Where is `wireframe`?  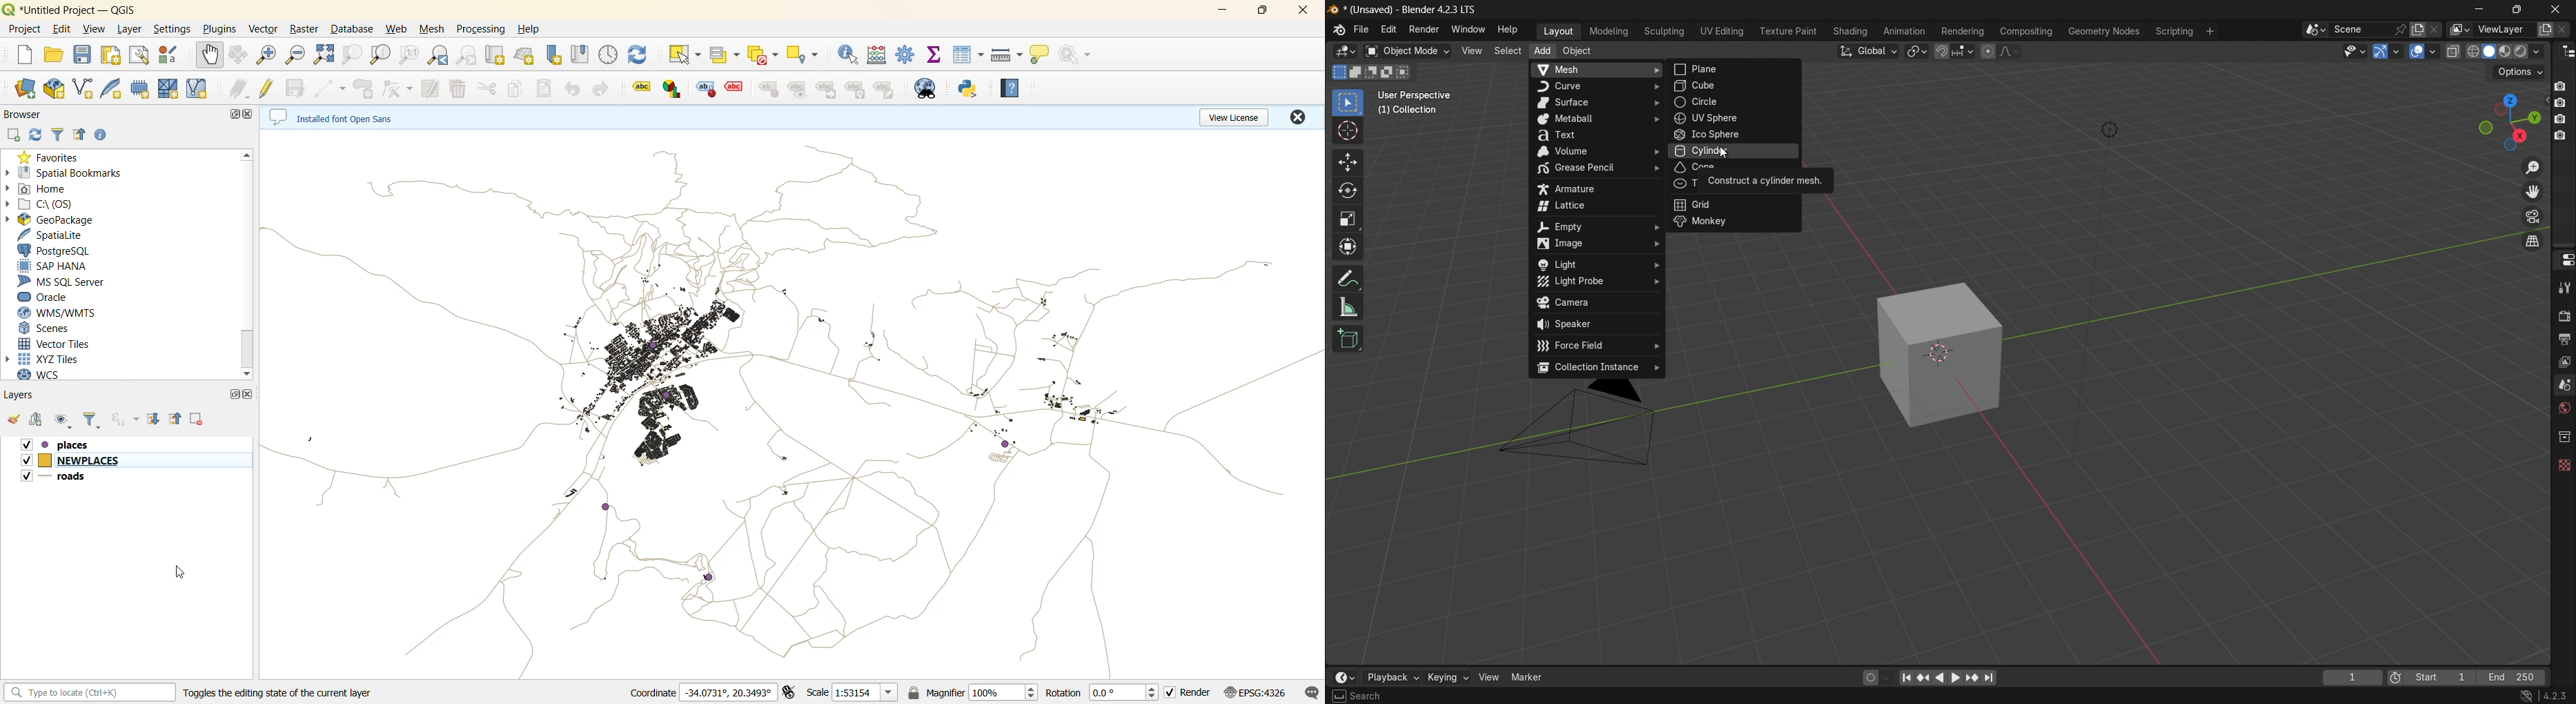
wireframe is located at coordinates (2473, 51).